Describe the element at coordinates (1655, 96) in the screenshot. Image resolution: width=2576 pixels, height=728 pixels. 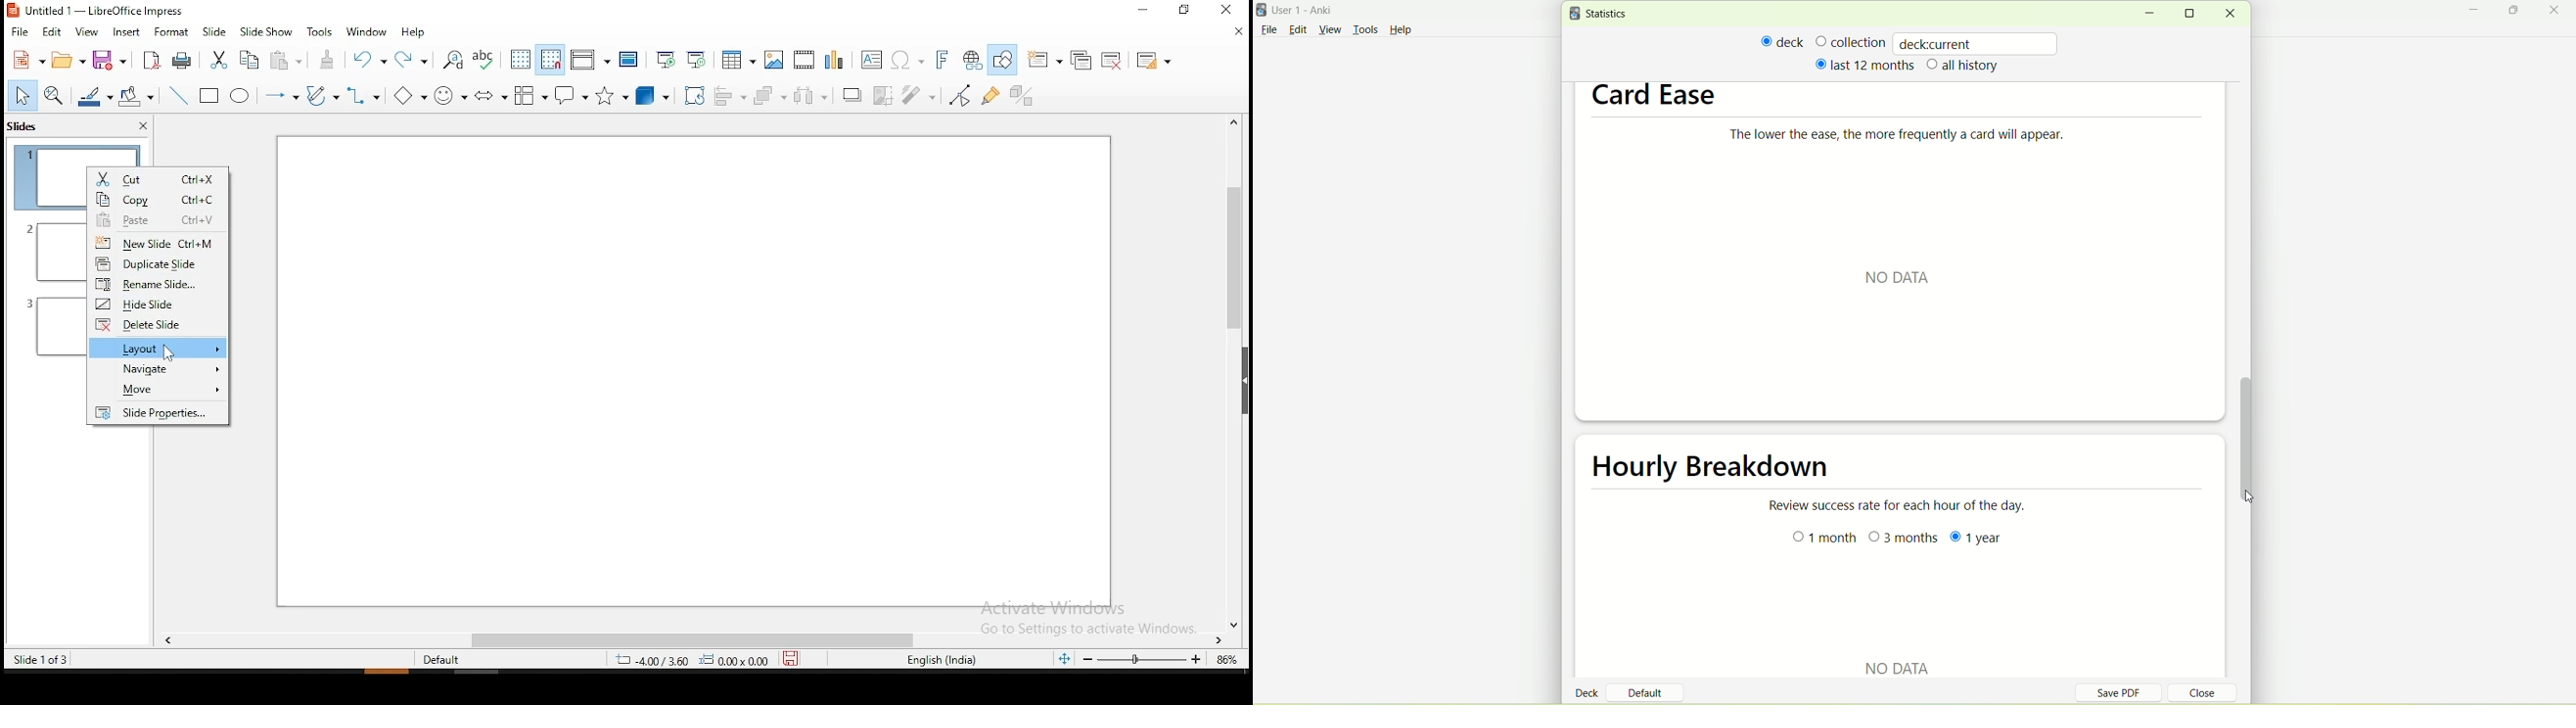
I see `card ease` at that location.